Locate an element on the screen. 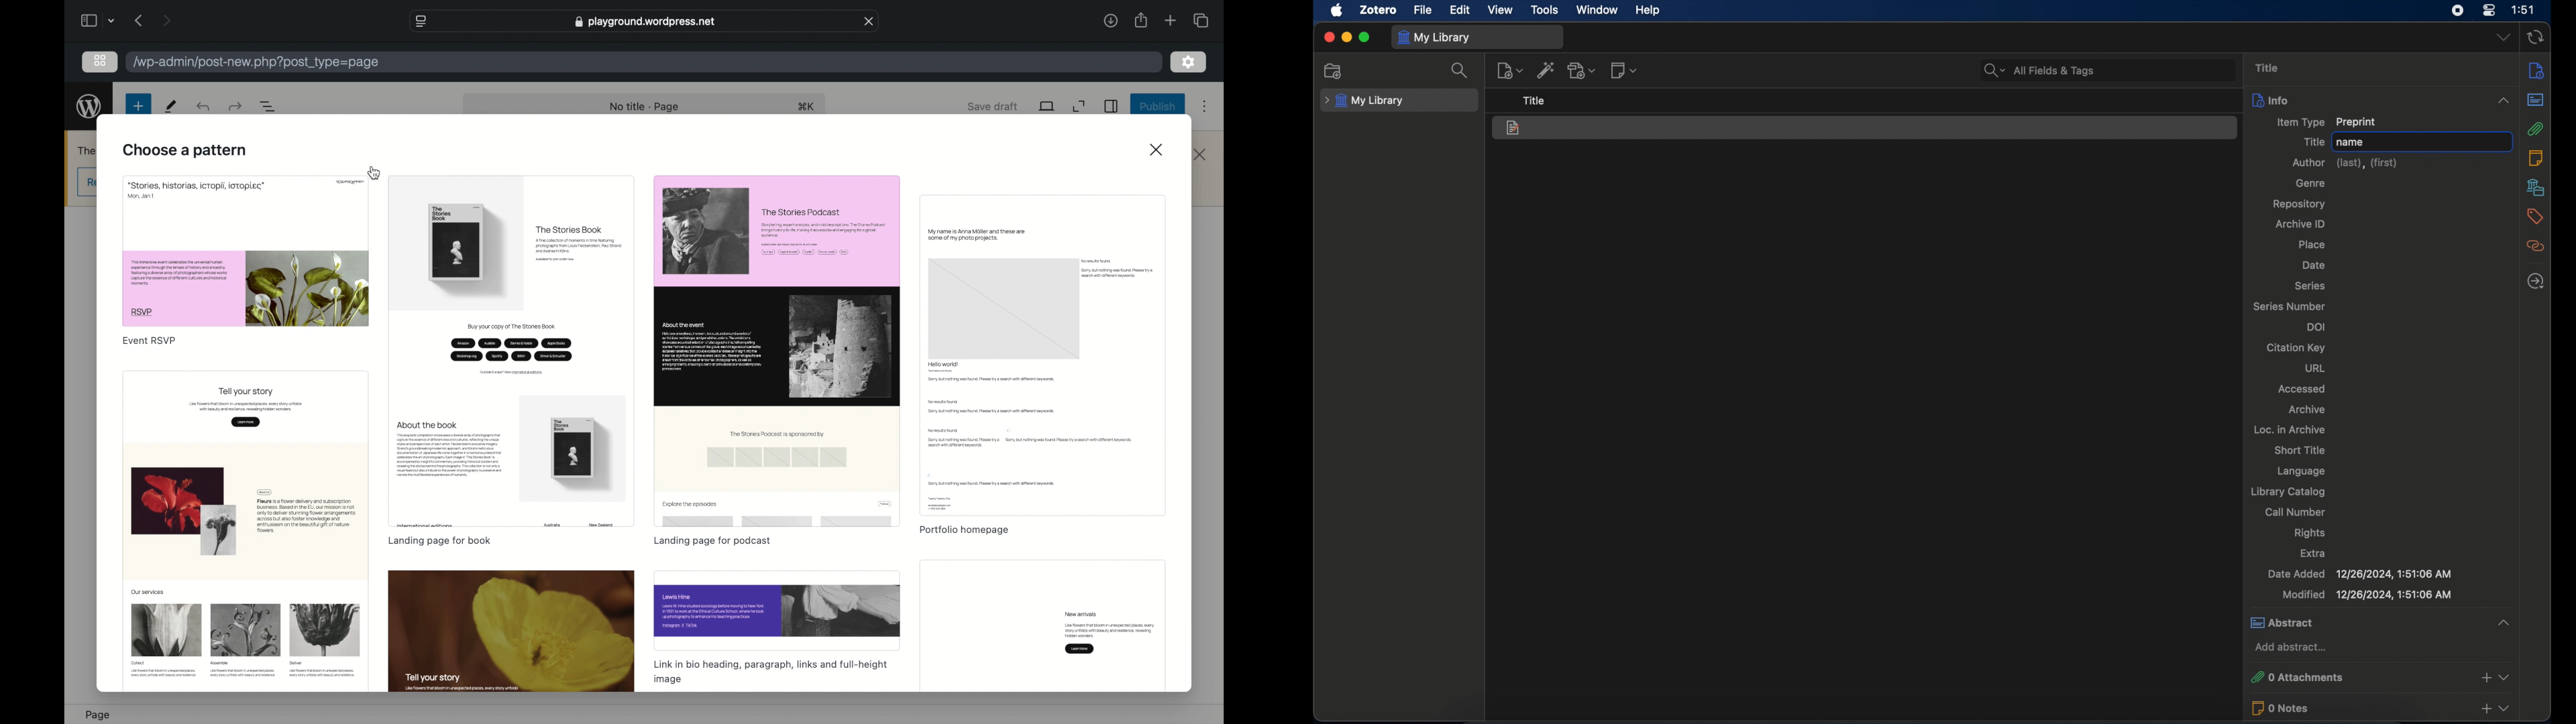 The height and width of the screenshot is (728, 2576). zotero is located at coordinates (1378, 10).